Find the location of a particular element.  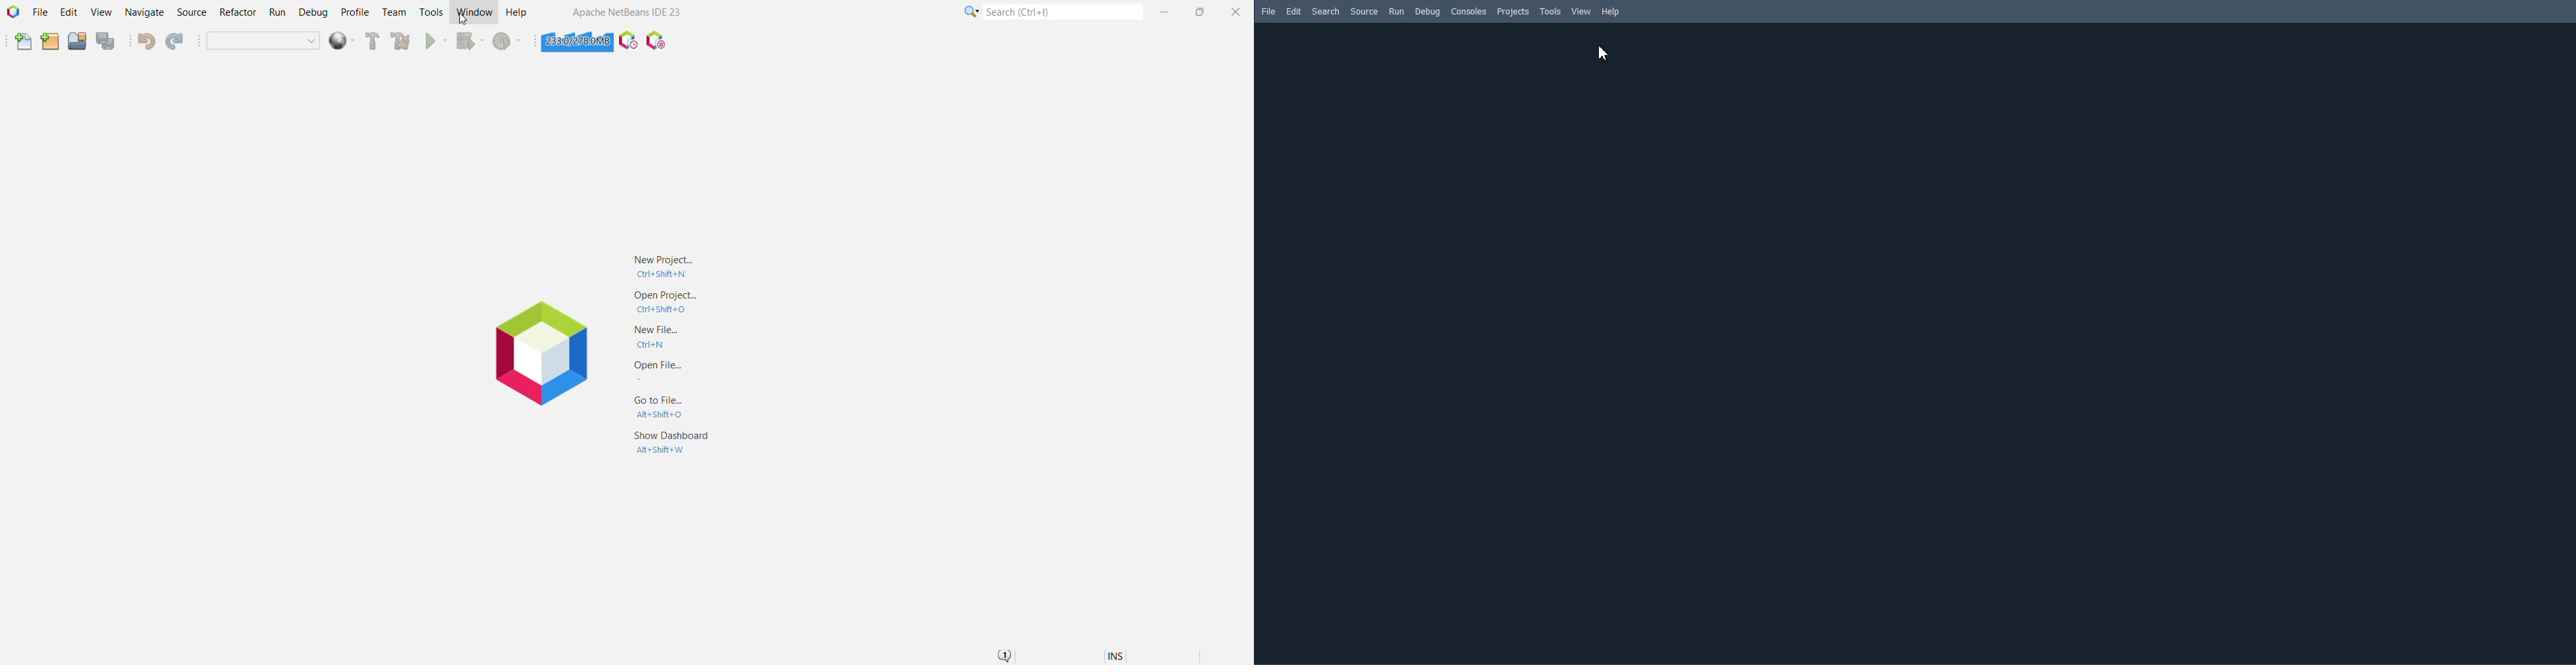

Maximize is located at coordinates (1200, 12).